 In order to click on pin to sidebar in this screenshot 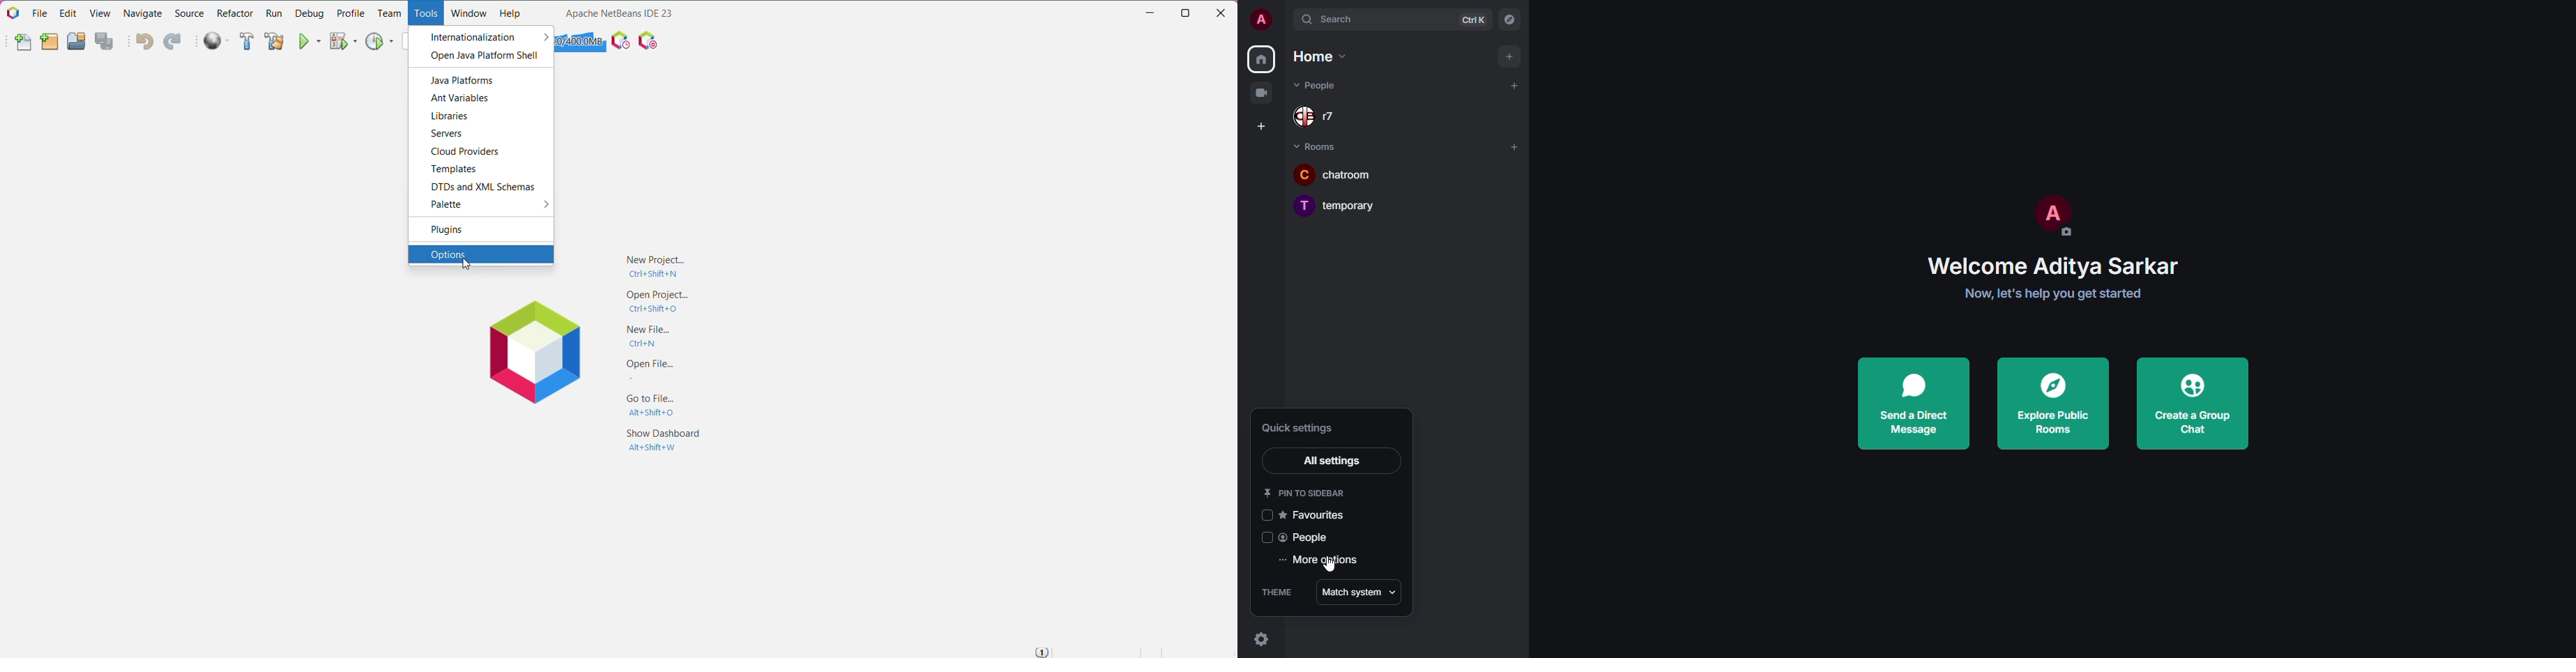, I will do `click(1304, 494)`.